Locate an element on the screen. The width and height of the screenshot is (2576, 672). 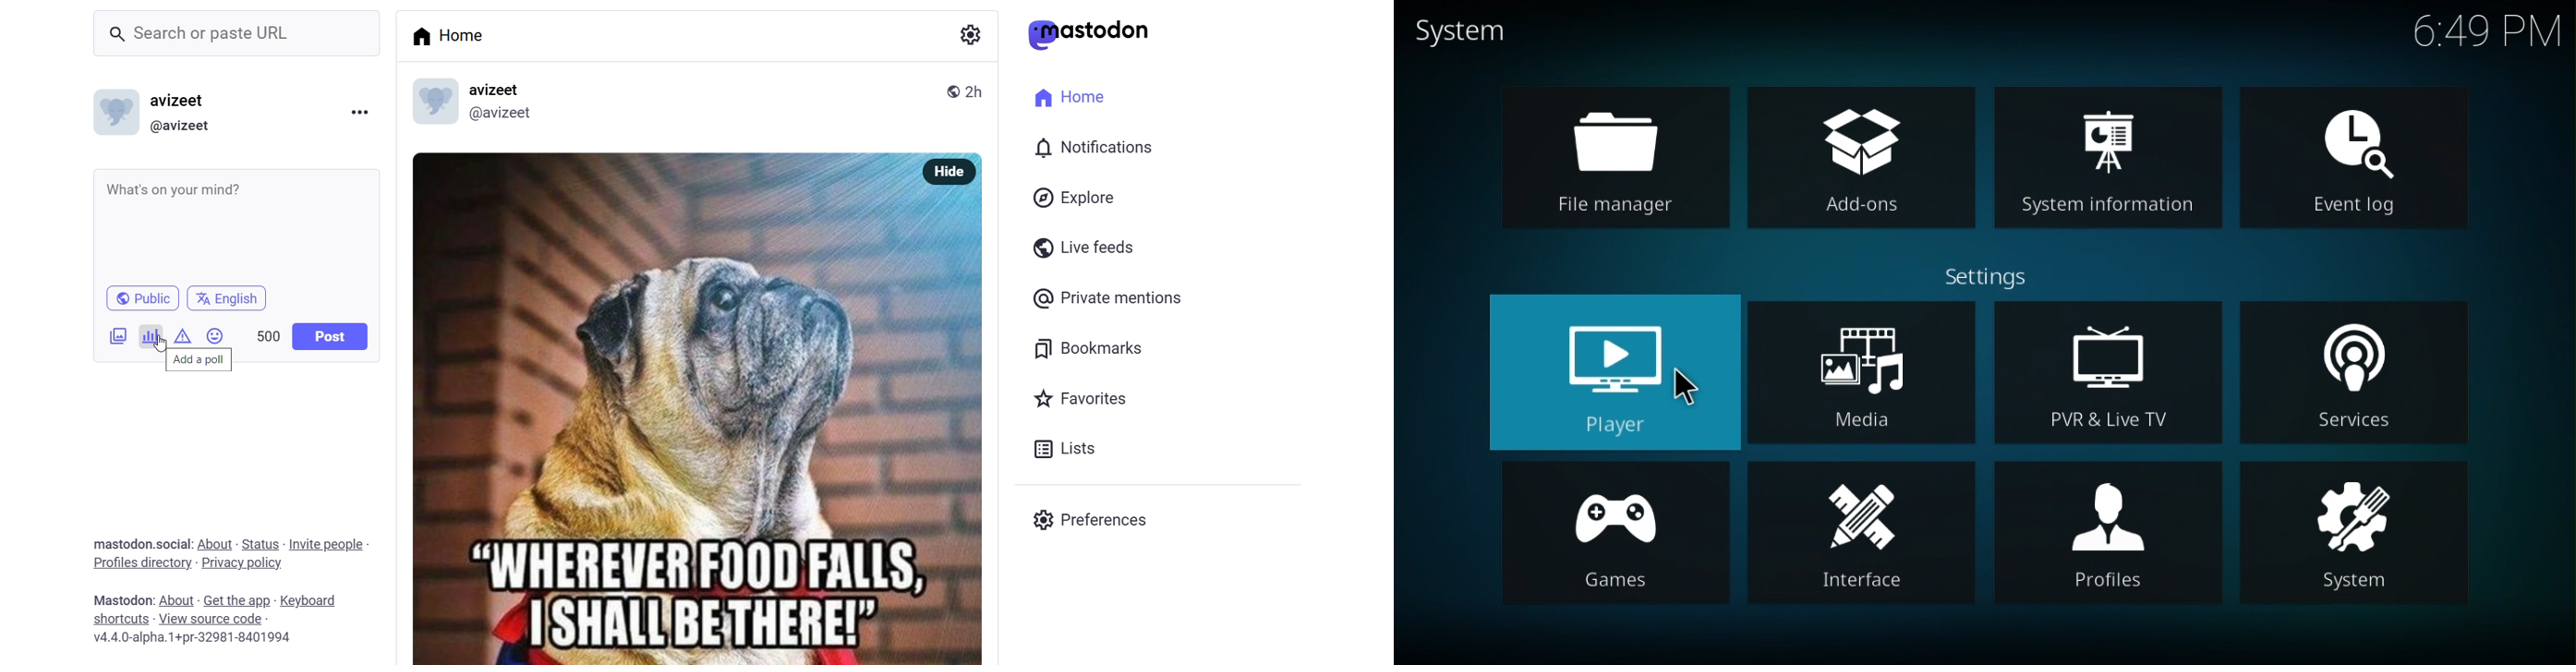
live feed is located at coordinates (1081, 246).